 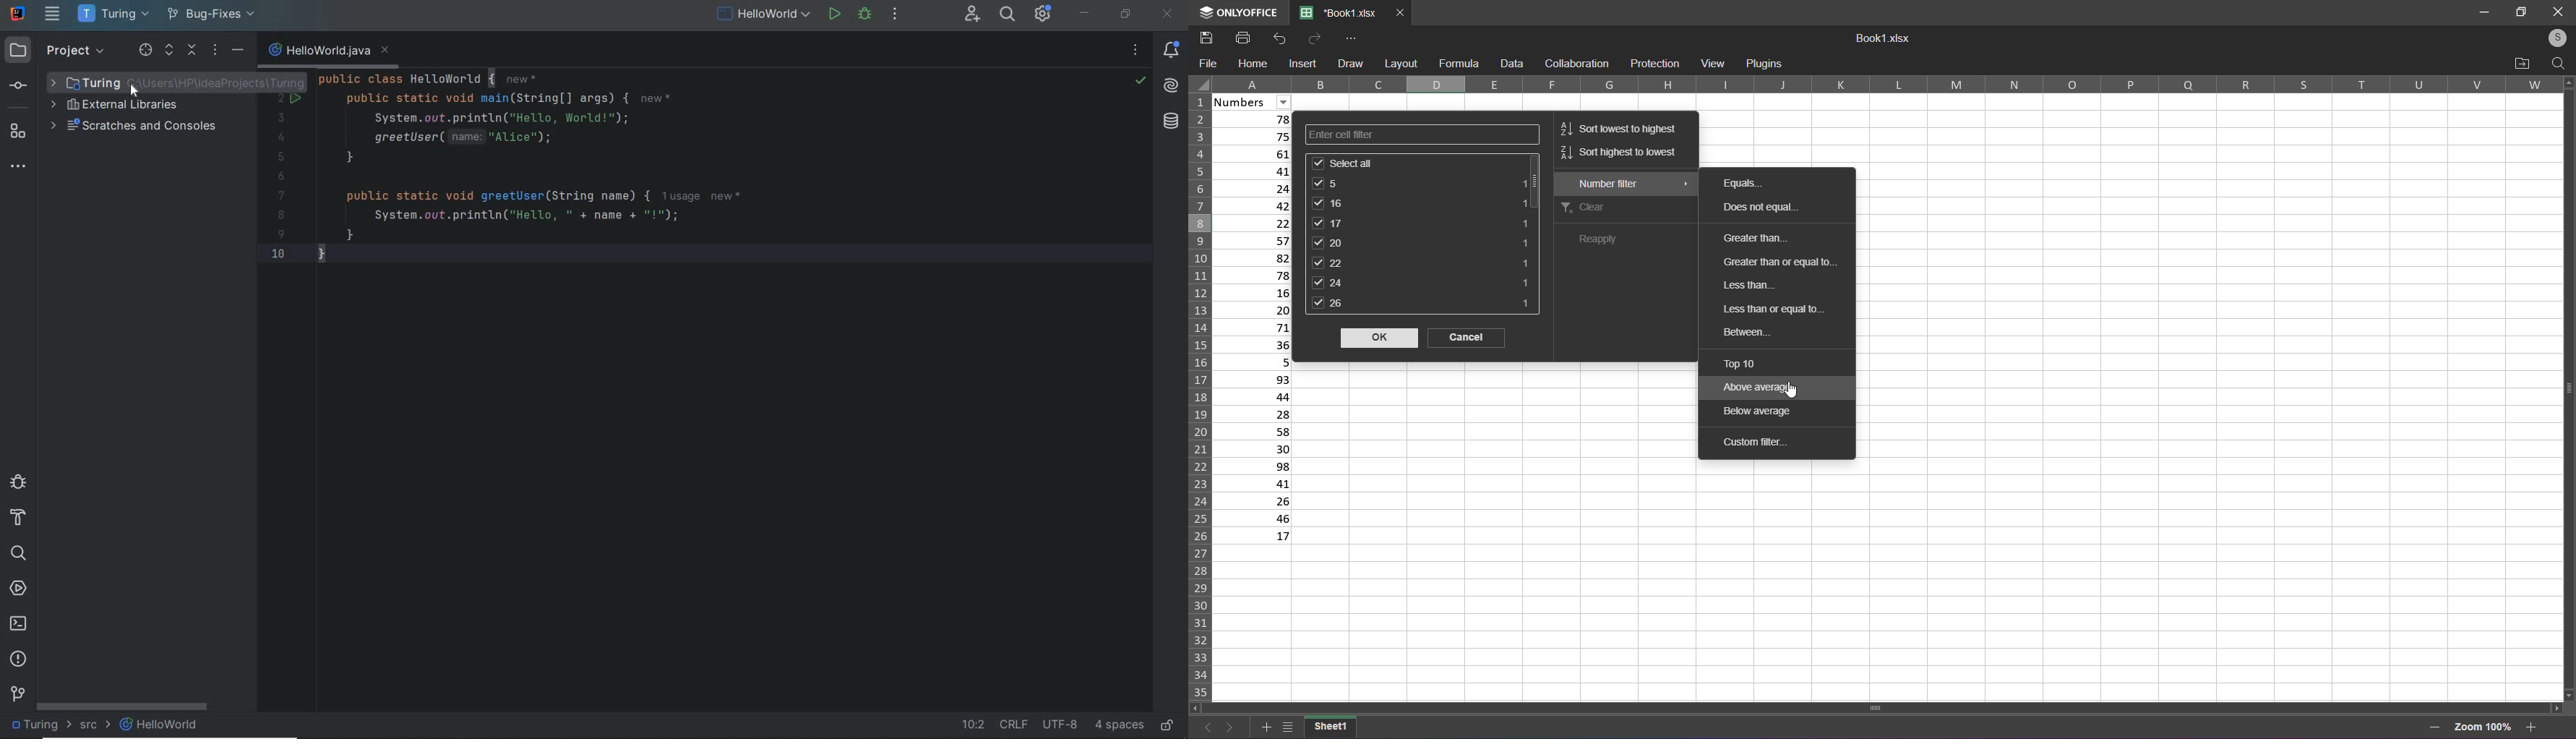 I want to click on Book1.xlsx, so click(x=1885, y=39).